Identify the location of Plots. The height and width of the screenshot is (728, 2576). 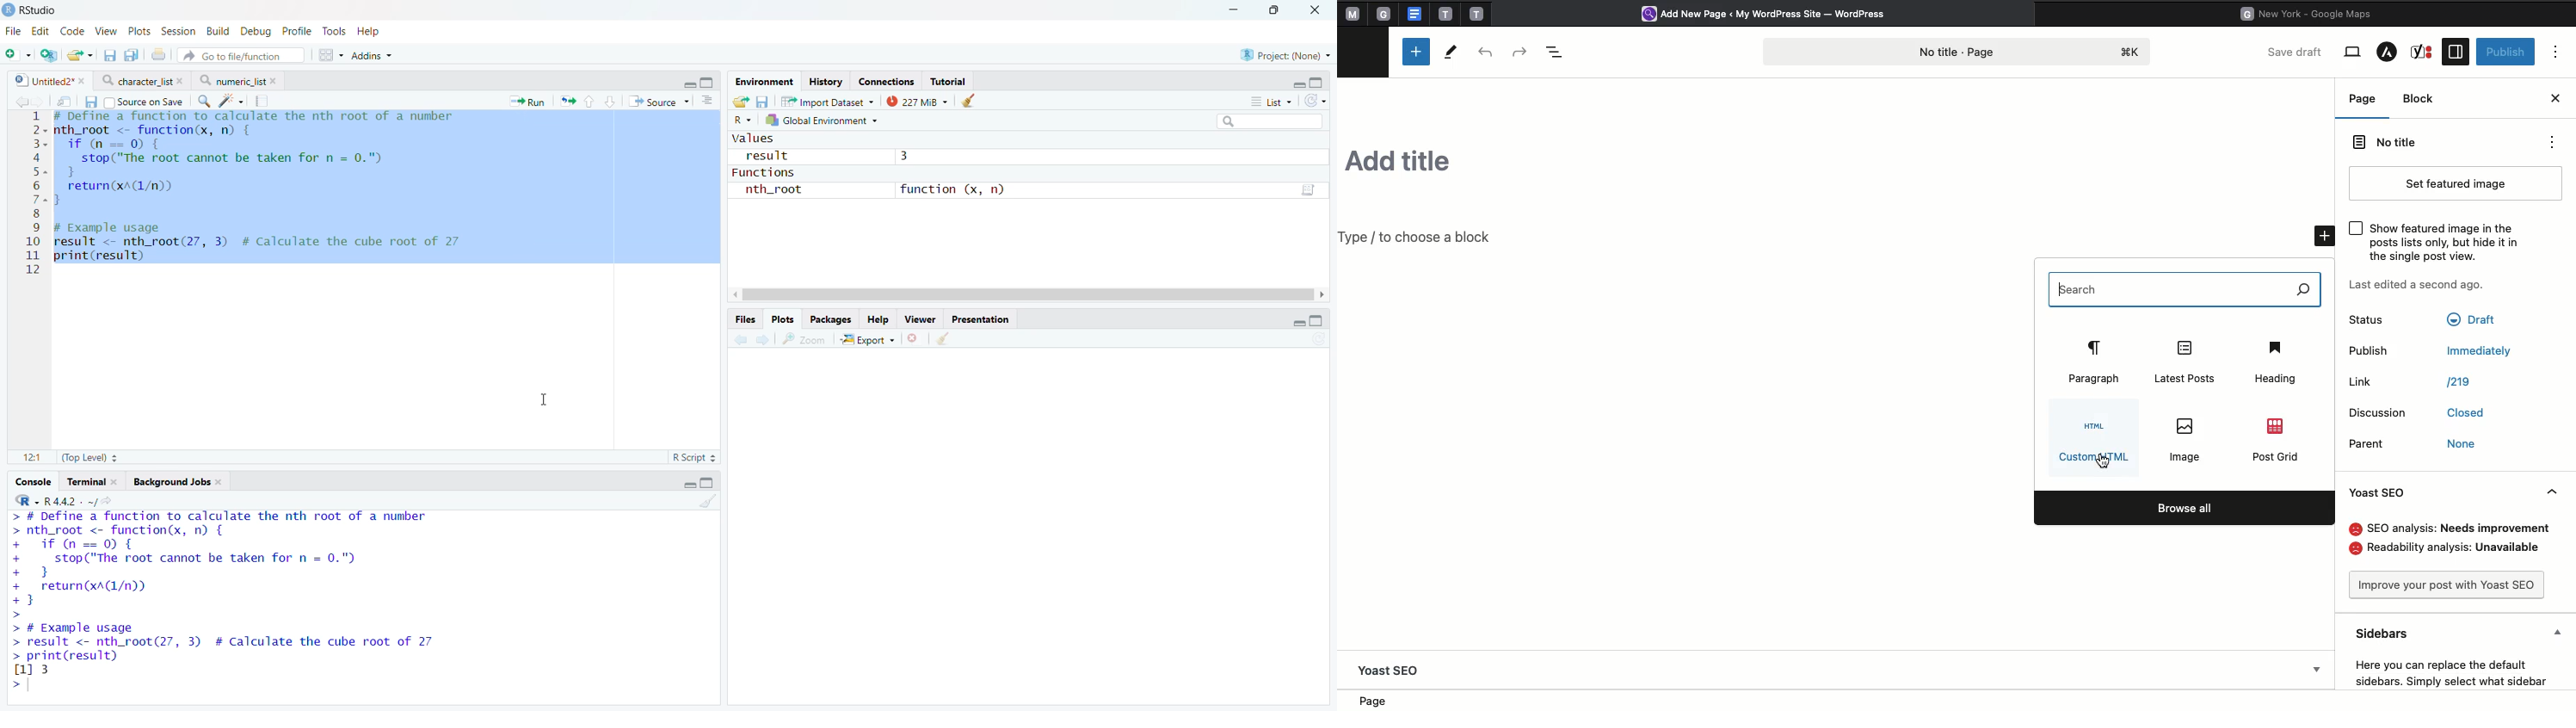
(783, 318).